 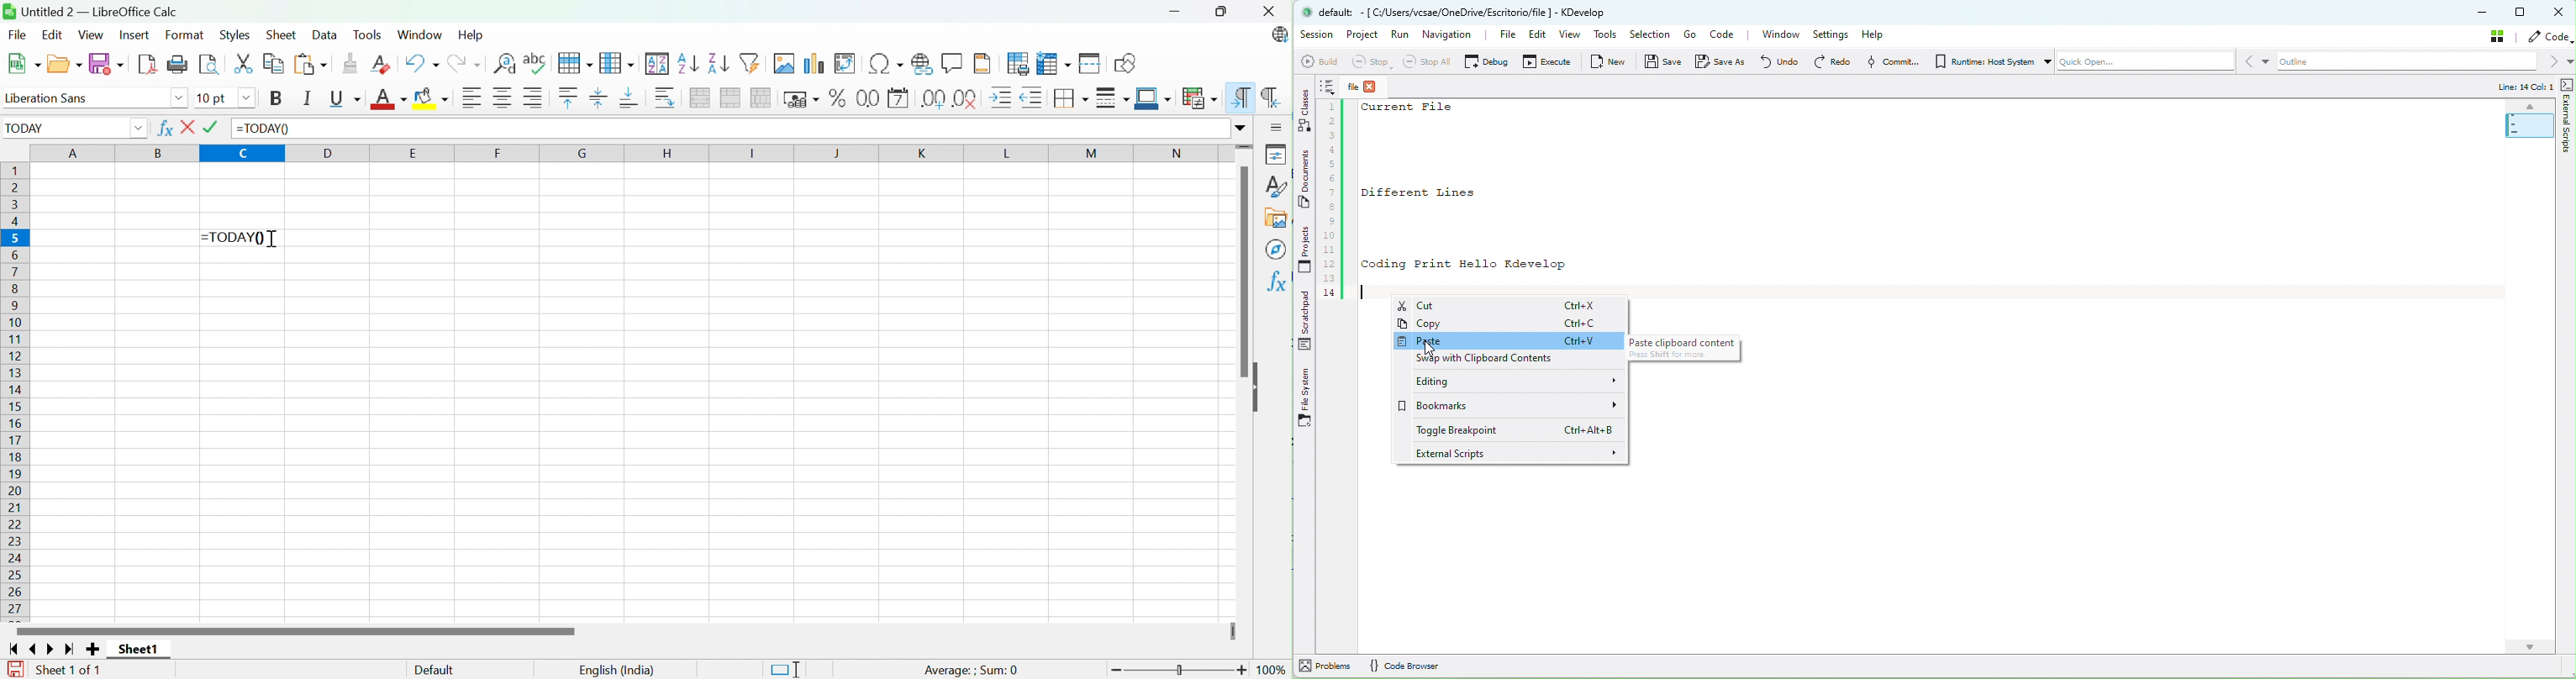 What do you see at coordinates (53, 37) in the screenshot?
I see `Edit` at bounding box center [53, 37].